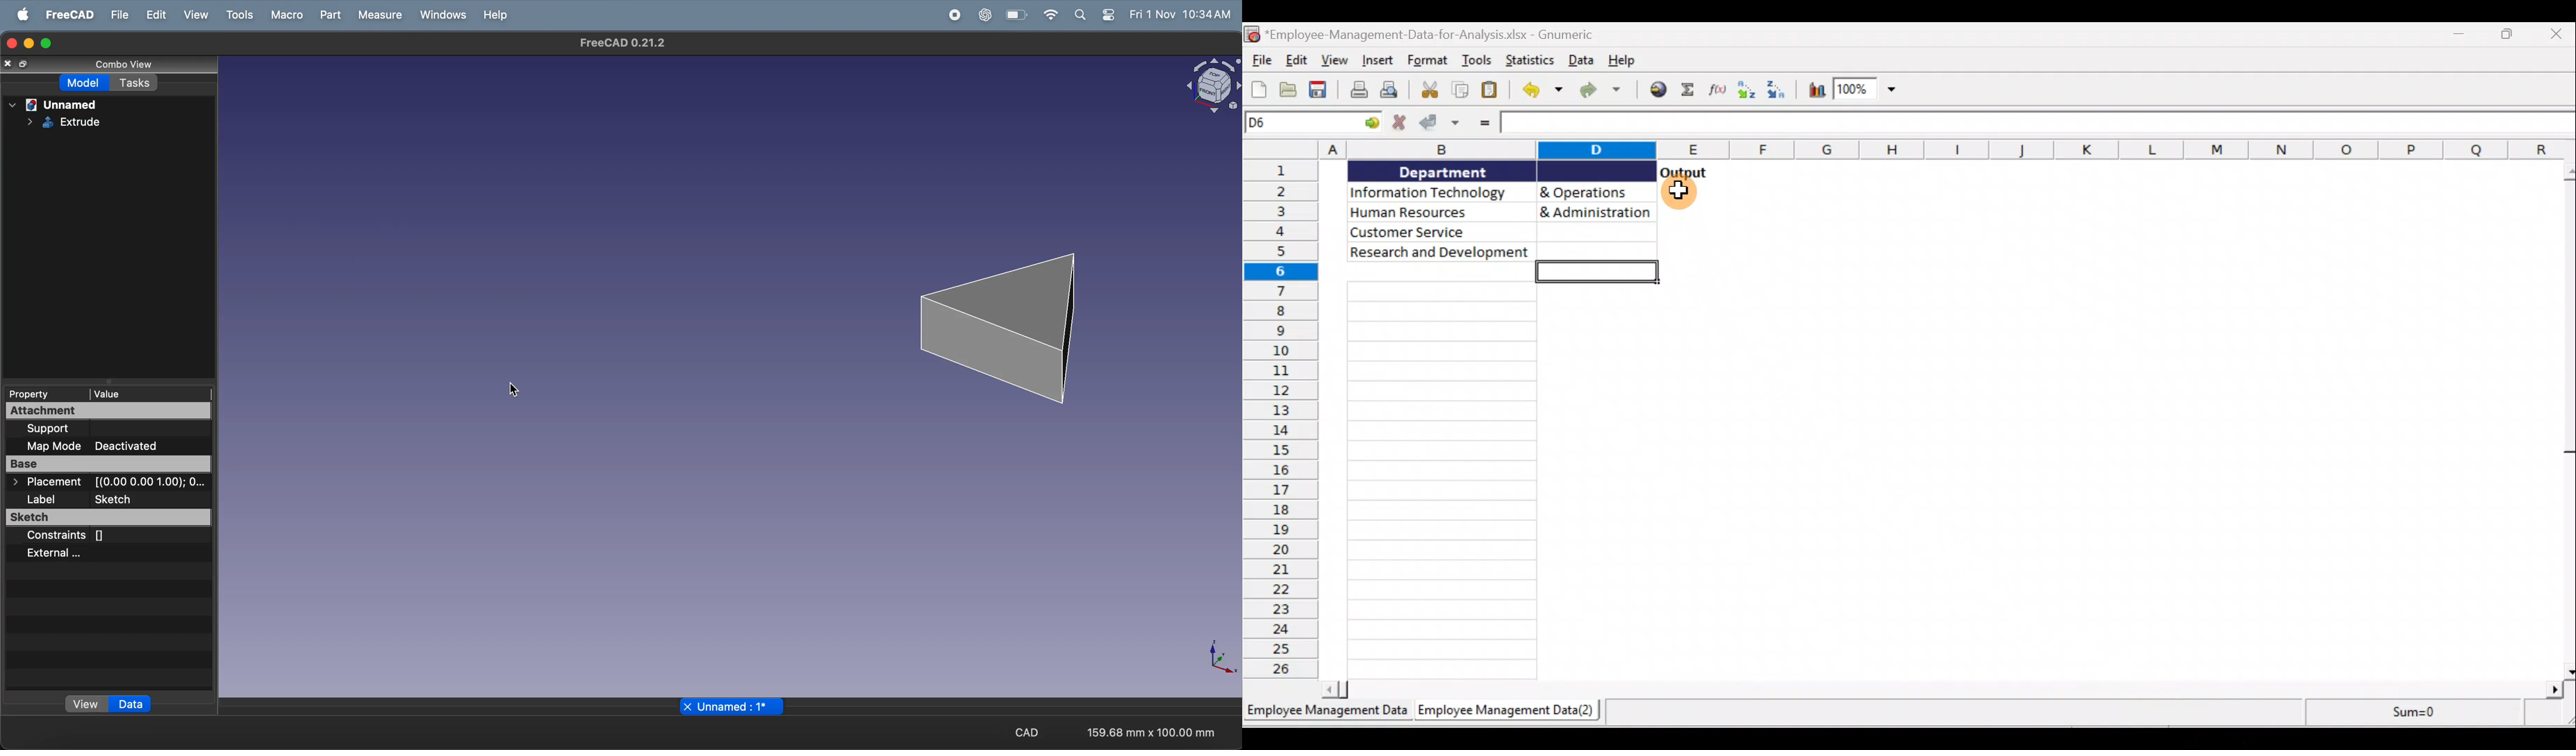  I want to click on apple menu, so click(24, 14).